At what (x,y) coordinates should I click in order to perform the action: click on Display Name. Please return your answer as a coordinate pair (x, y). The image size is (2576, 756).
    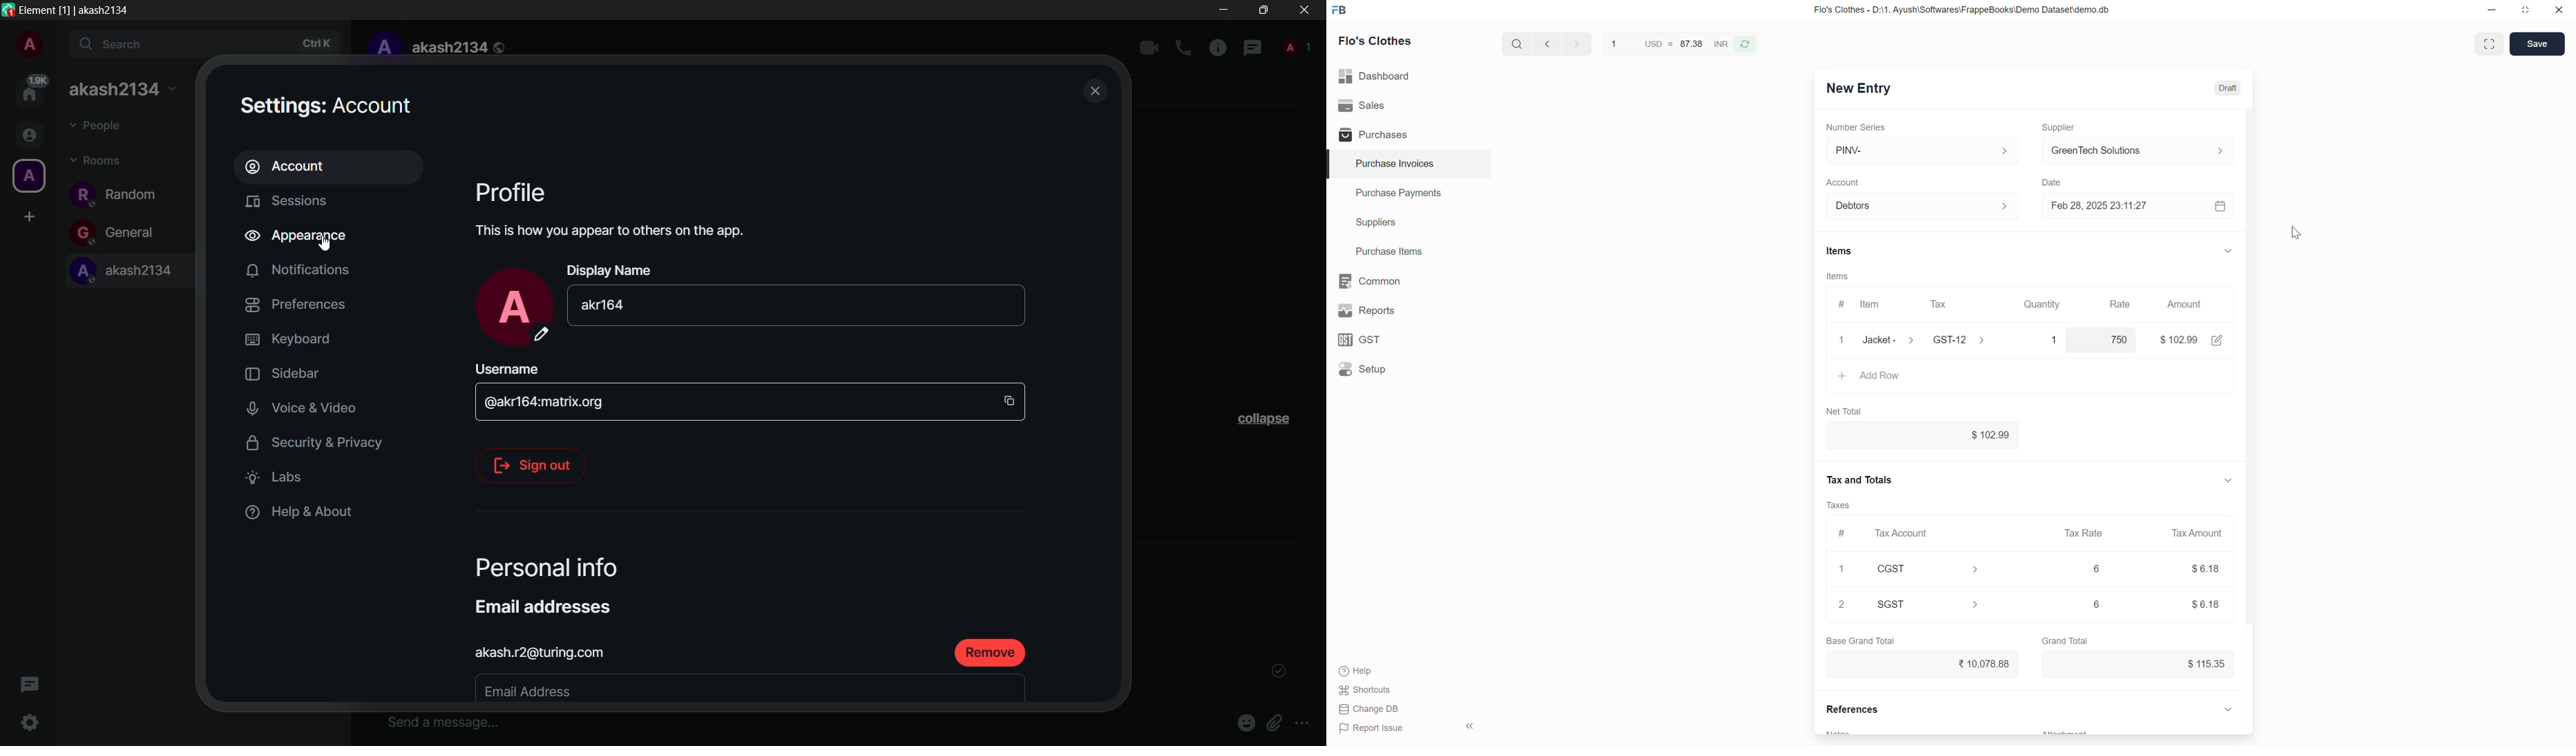
    Looking at the image, I should click on (621, 269).